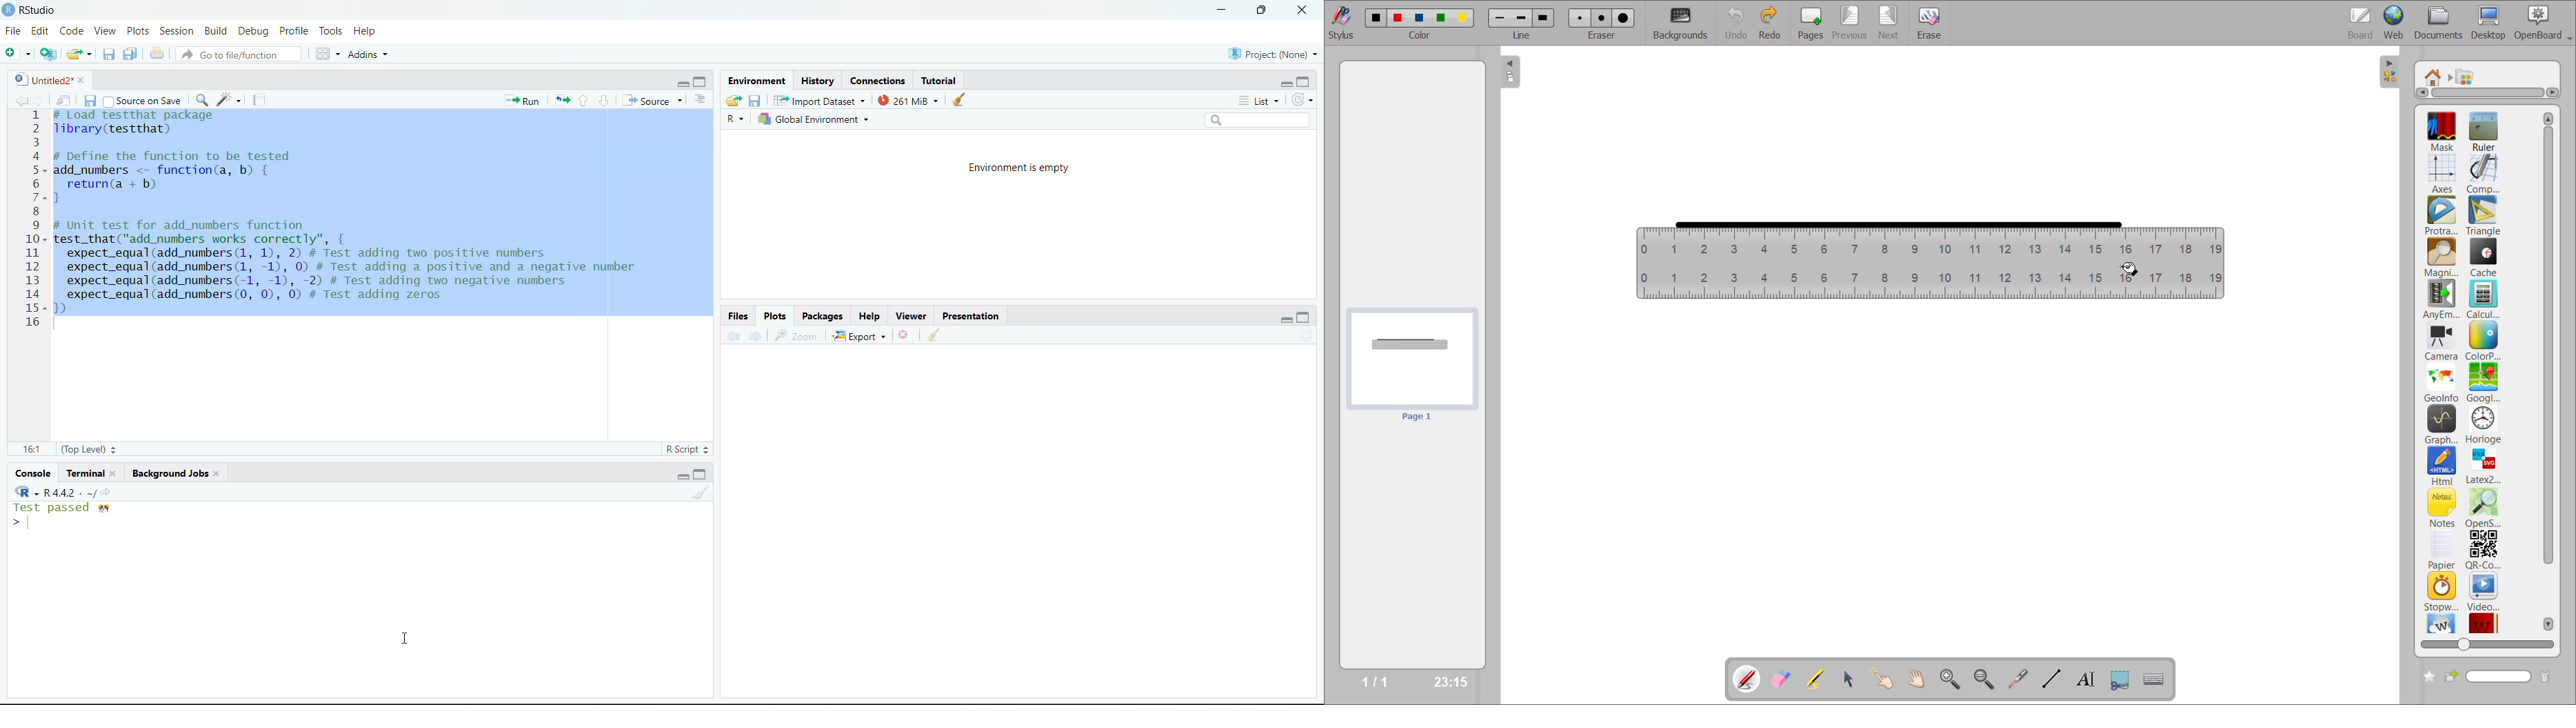  I want to click on typing cursor, so click(20, 525).